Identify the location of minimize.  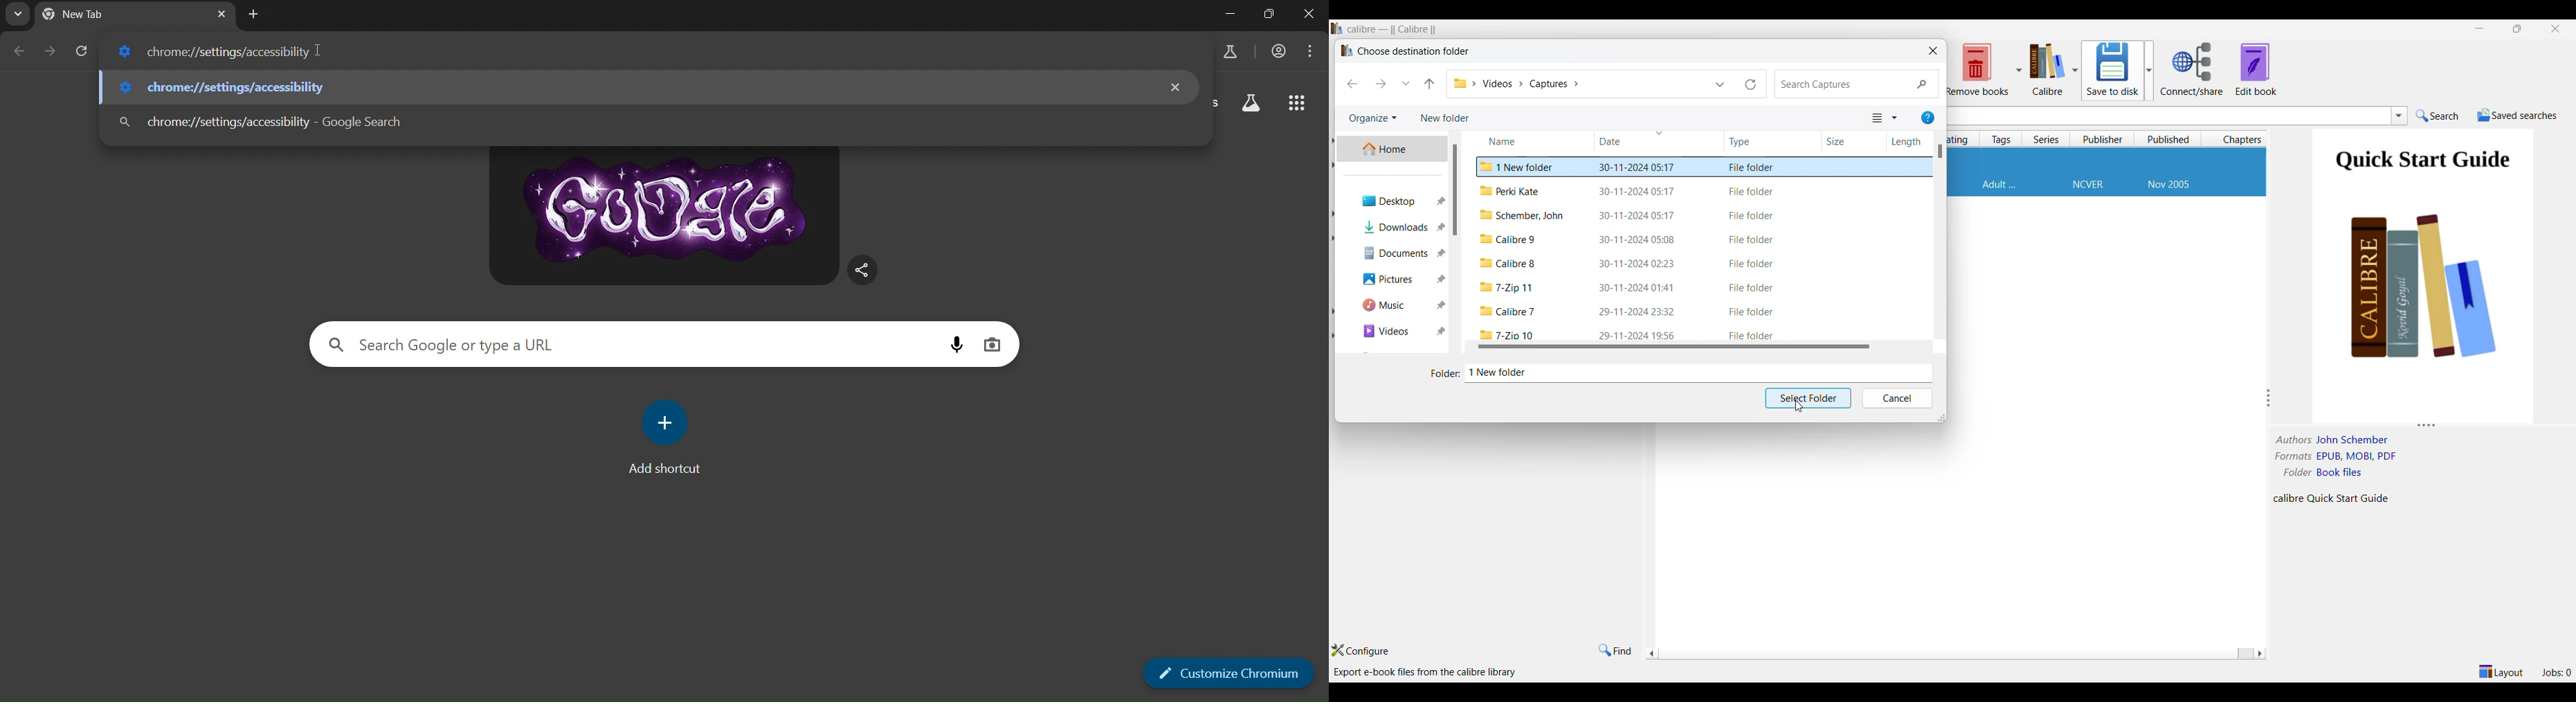
(1227, 18).